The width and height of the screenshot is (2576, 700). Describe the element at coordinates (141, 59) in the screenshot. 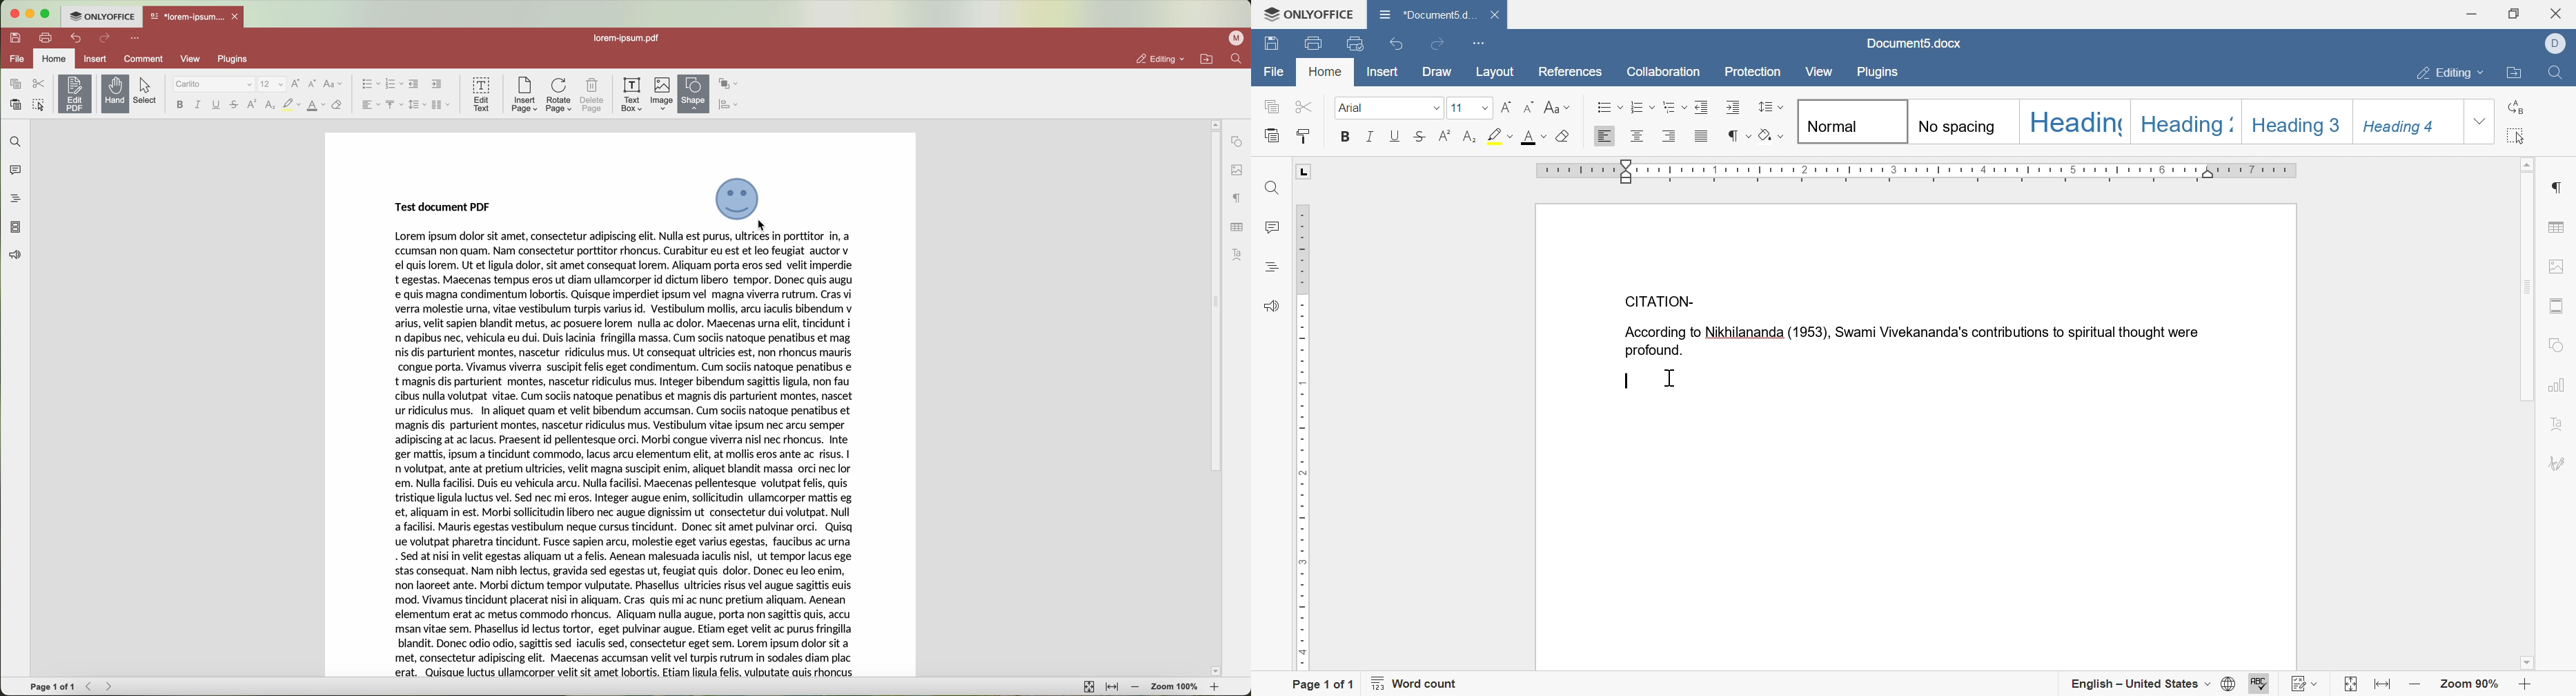

I see `comment` at that location.